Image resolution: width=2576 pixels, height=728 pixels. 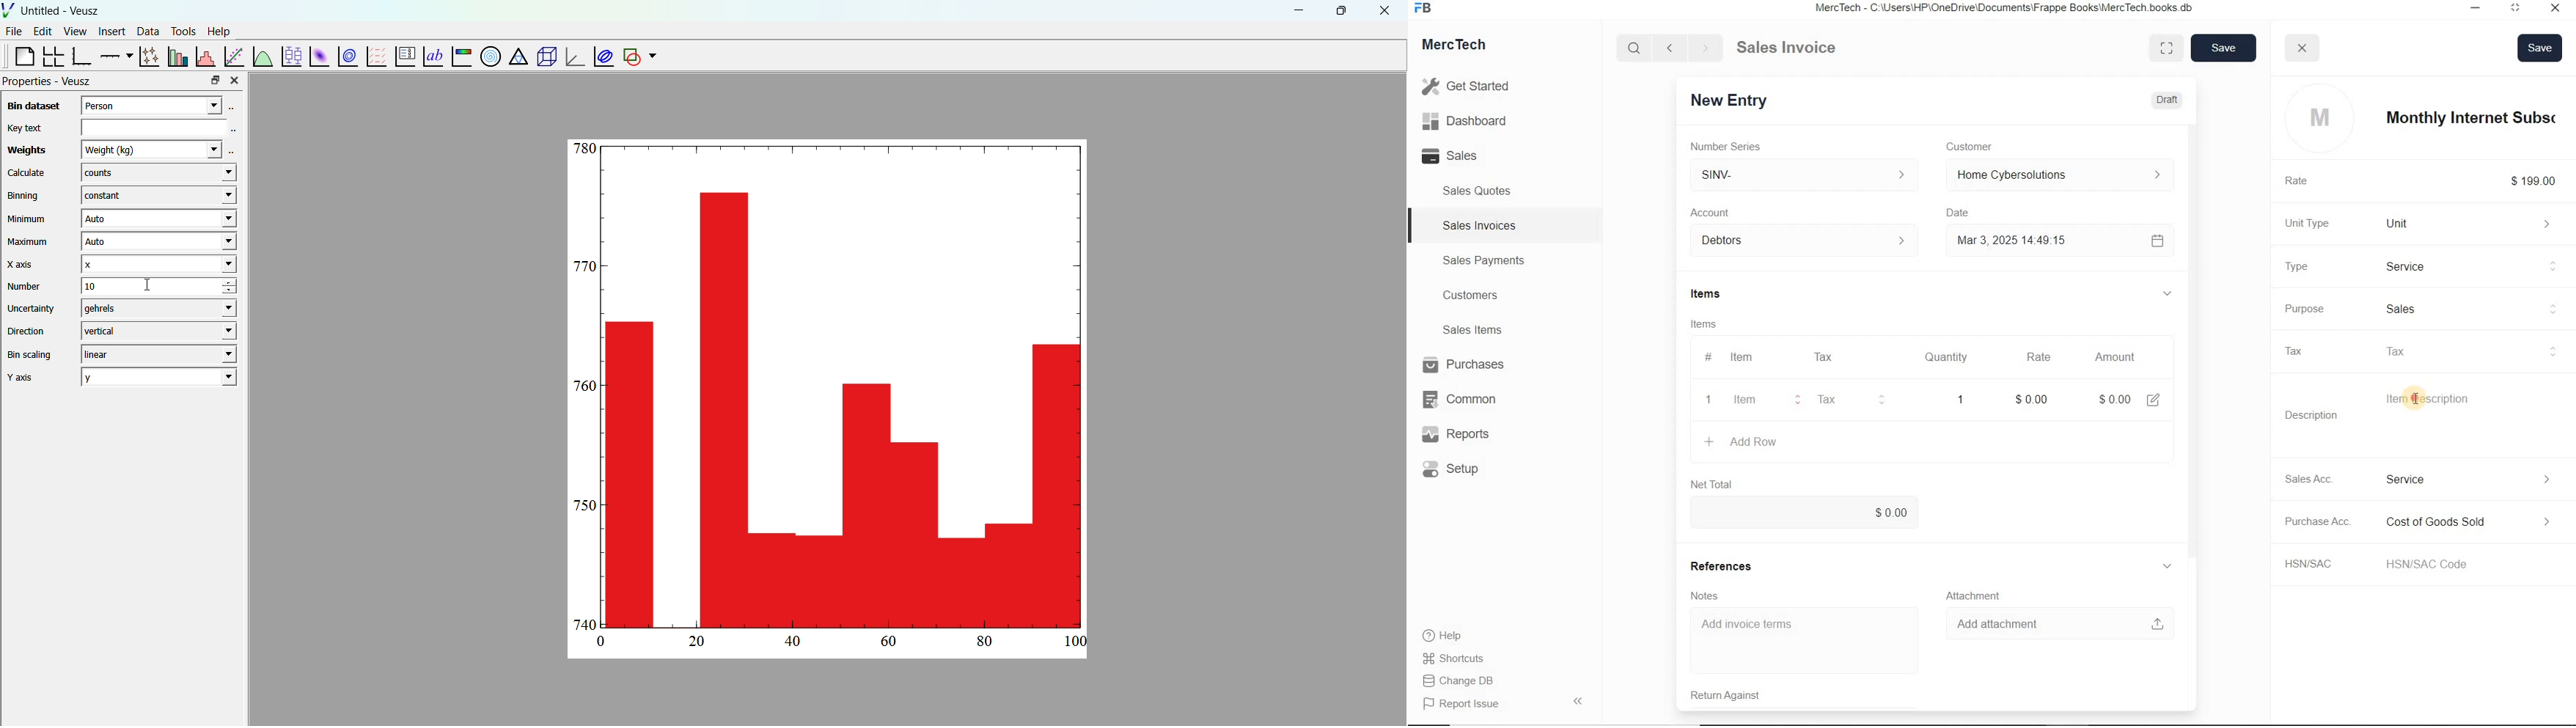 What do you see at coordinates (1947, 357) in the screenshot?
I see `Quantity` at bounding box center [1947, 357].